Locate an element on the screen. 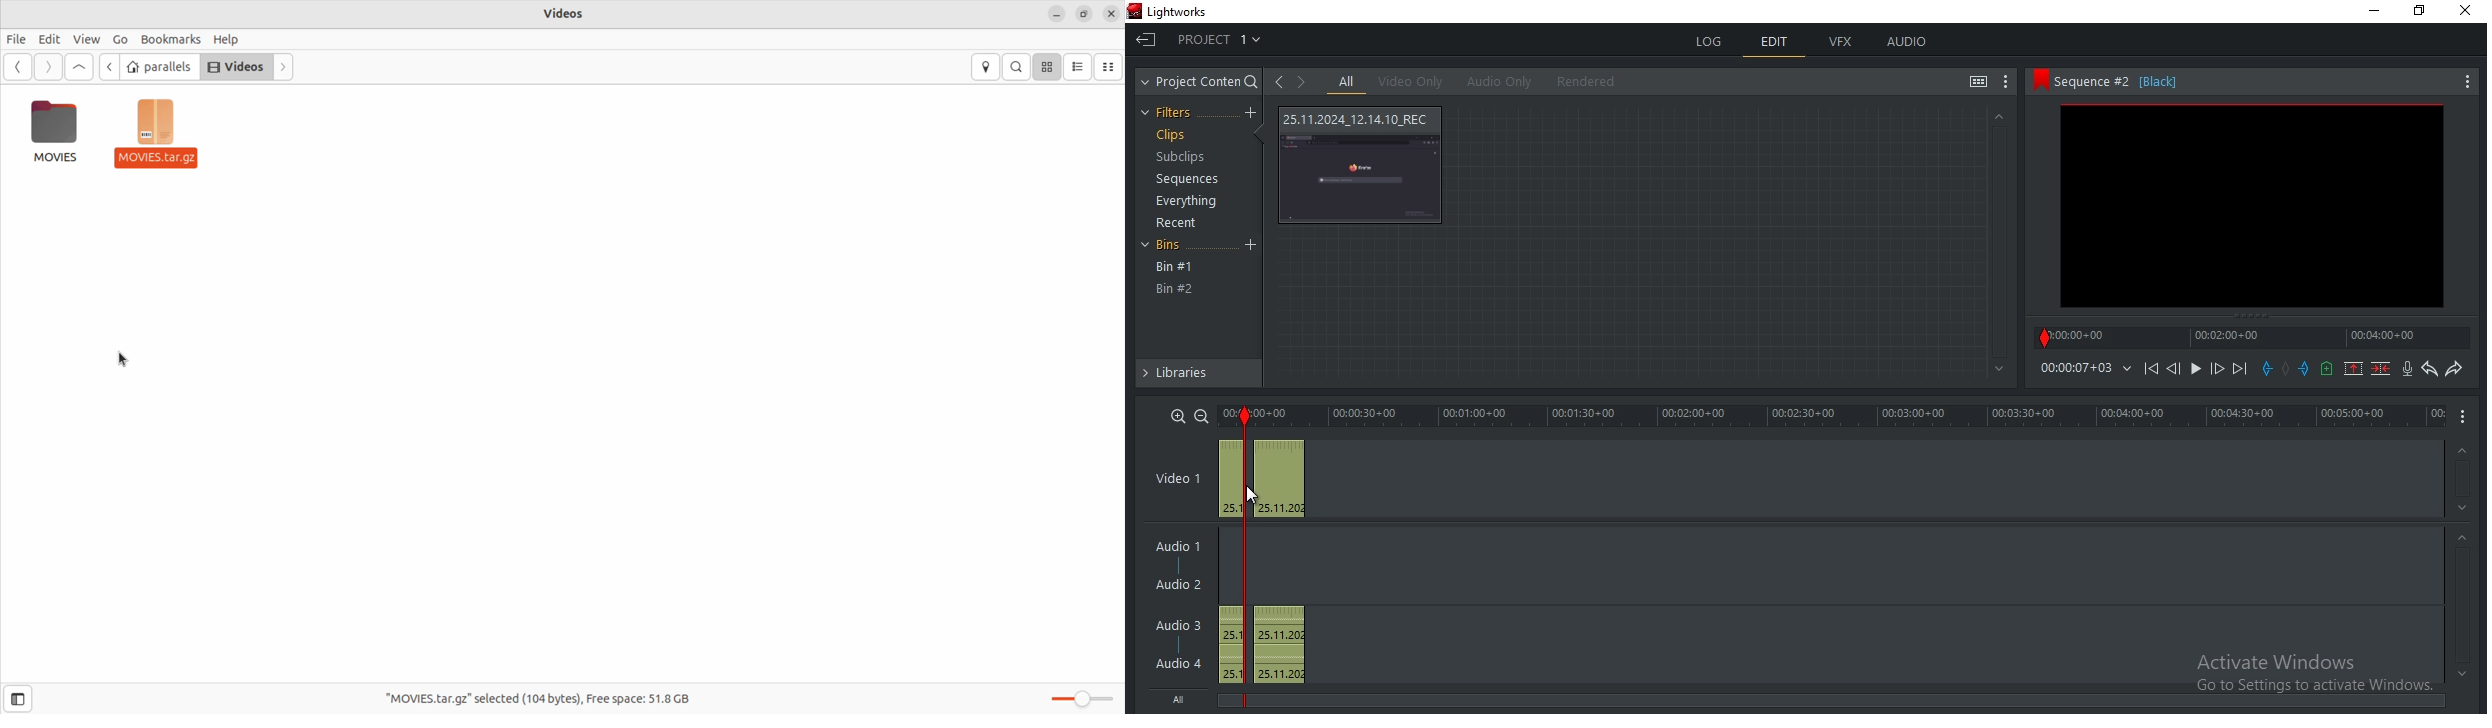  bins is located at coordinates (1174, 247).